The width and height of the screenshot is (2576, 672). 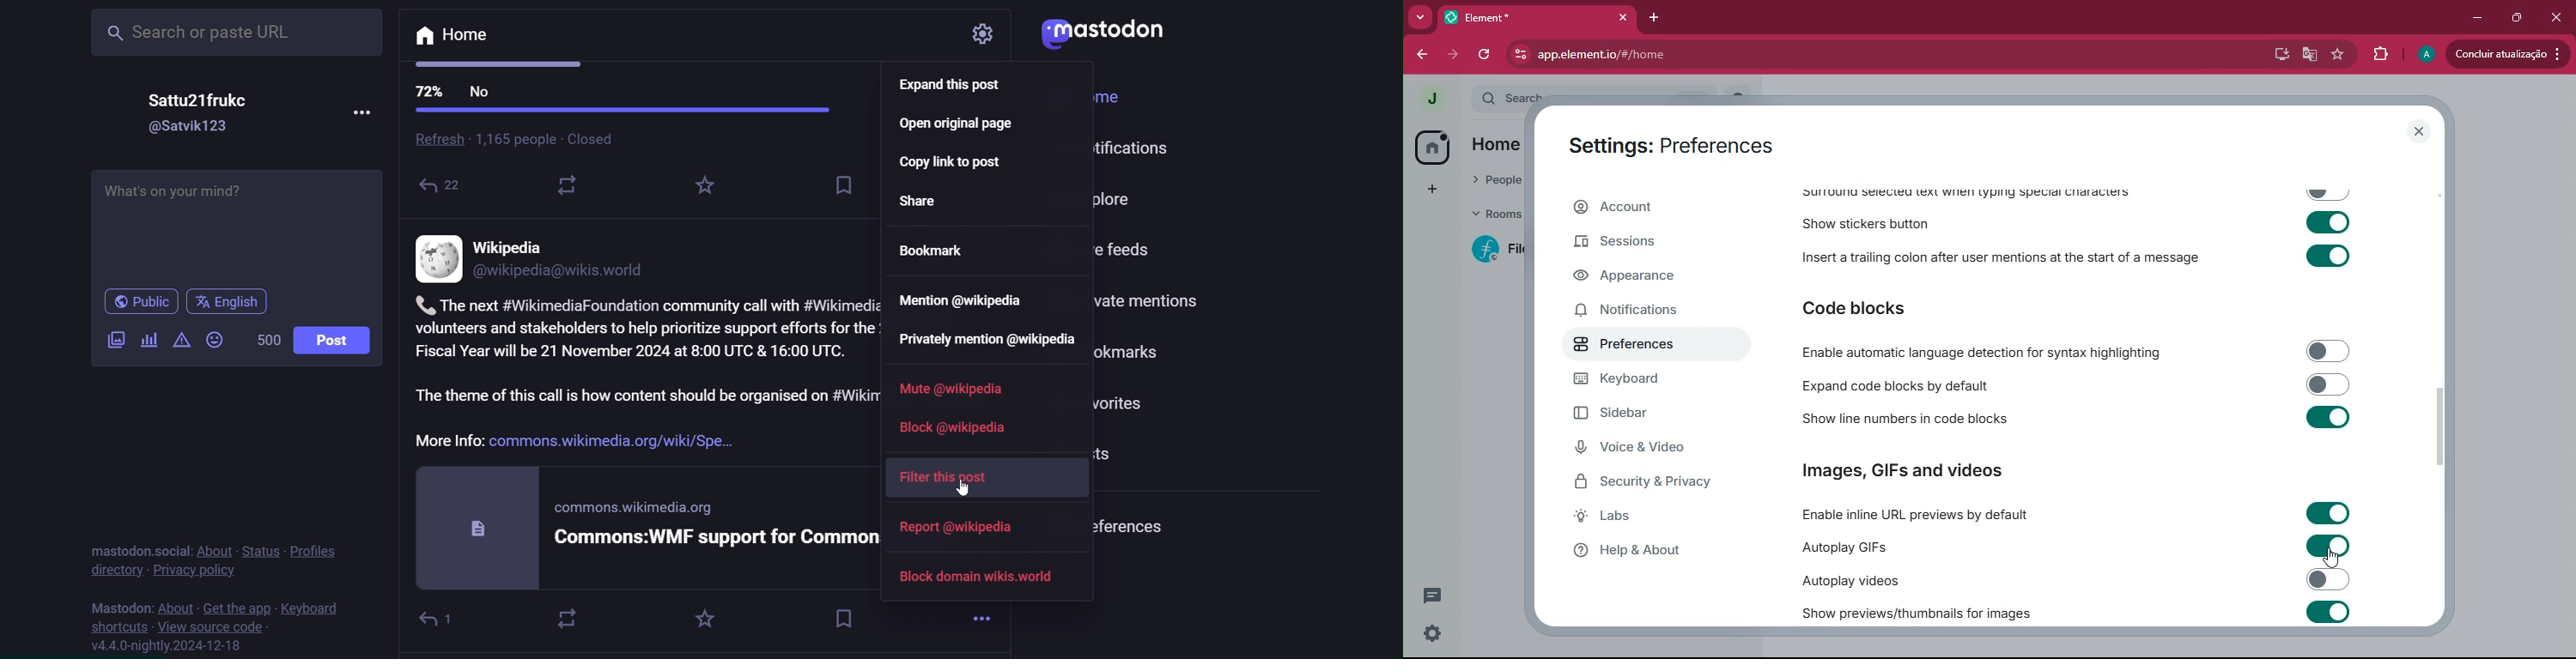 I want to click on add tab, so click(x=1655, y=19).